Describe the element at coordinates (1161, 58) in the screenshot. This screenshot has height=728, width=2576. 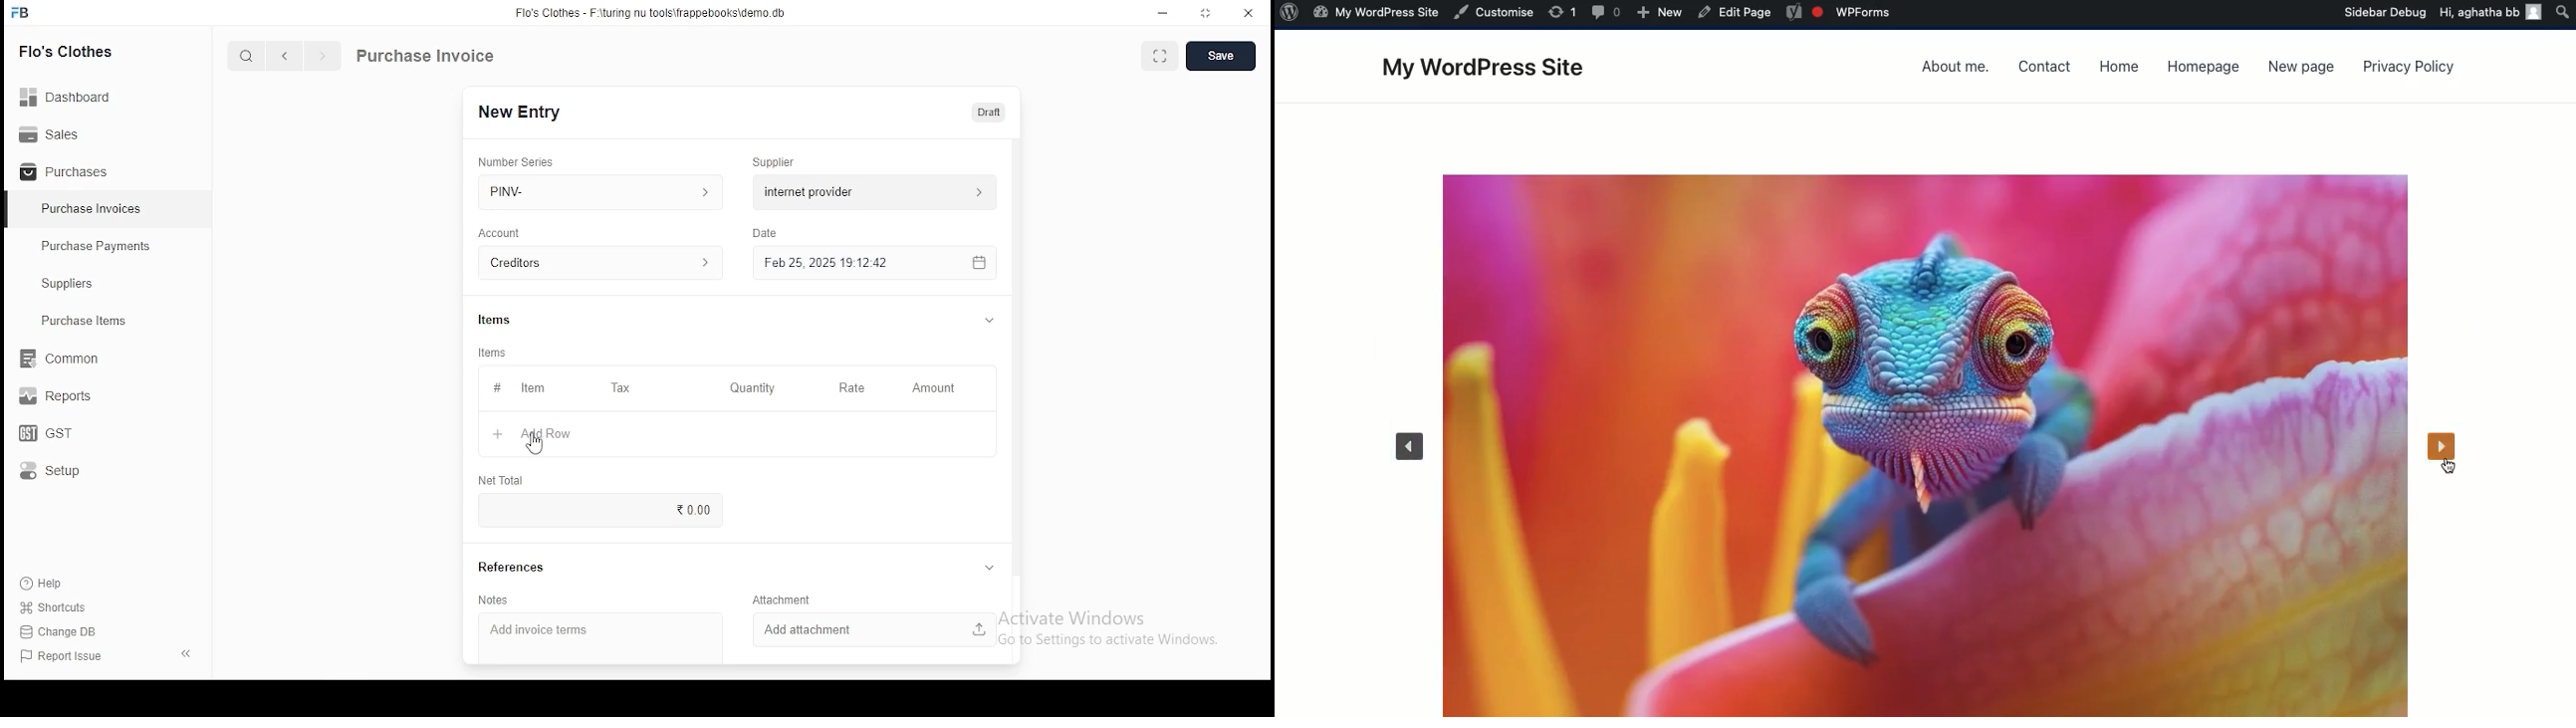
I see `toggle between form and fullscreen ` at that location.